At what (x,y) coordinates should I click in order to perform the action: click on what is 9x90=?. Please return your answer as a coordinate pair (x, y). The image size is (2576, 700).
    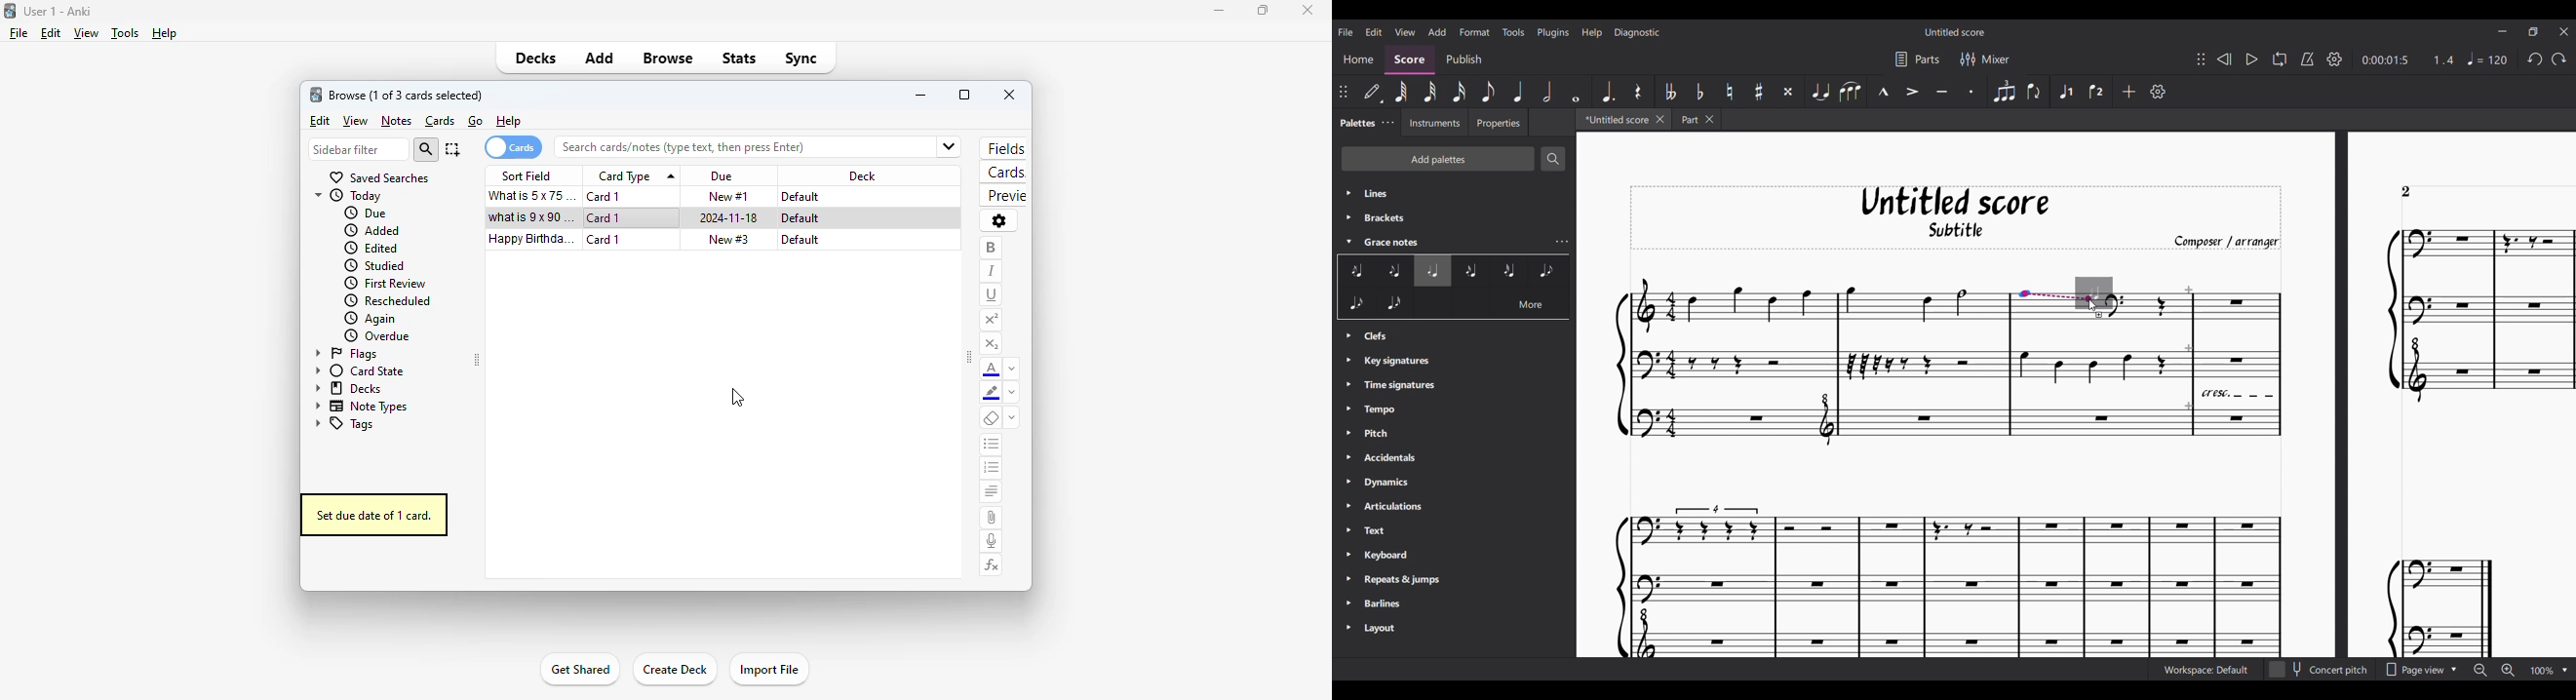
    Looking at the image, I should click on (530, 216).